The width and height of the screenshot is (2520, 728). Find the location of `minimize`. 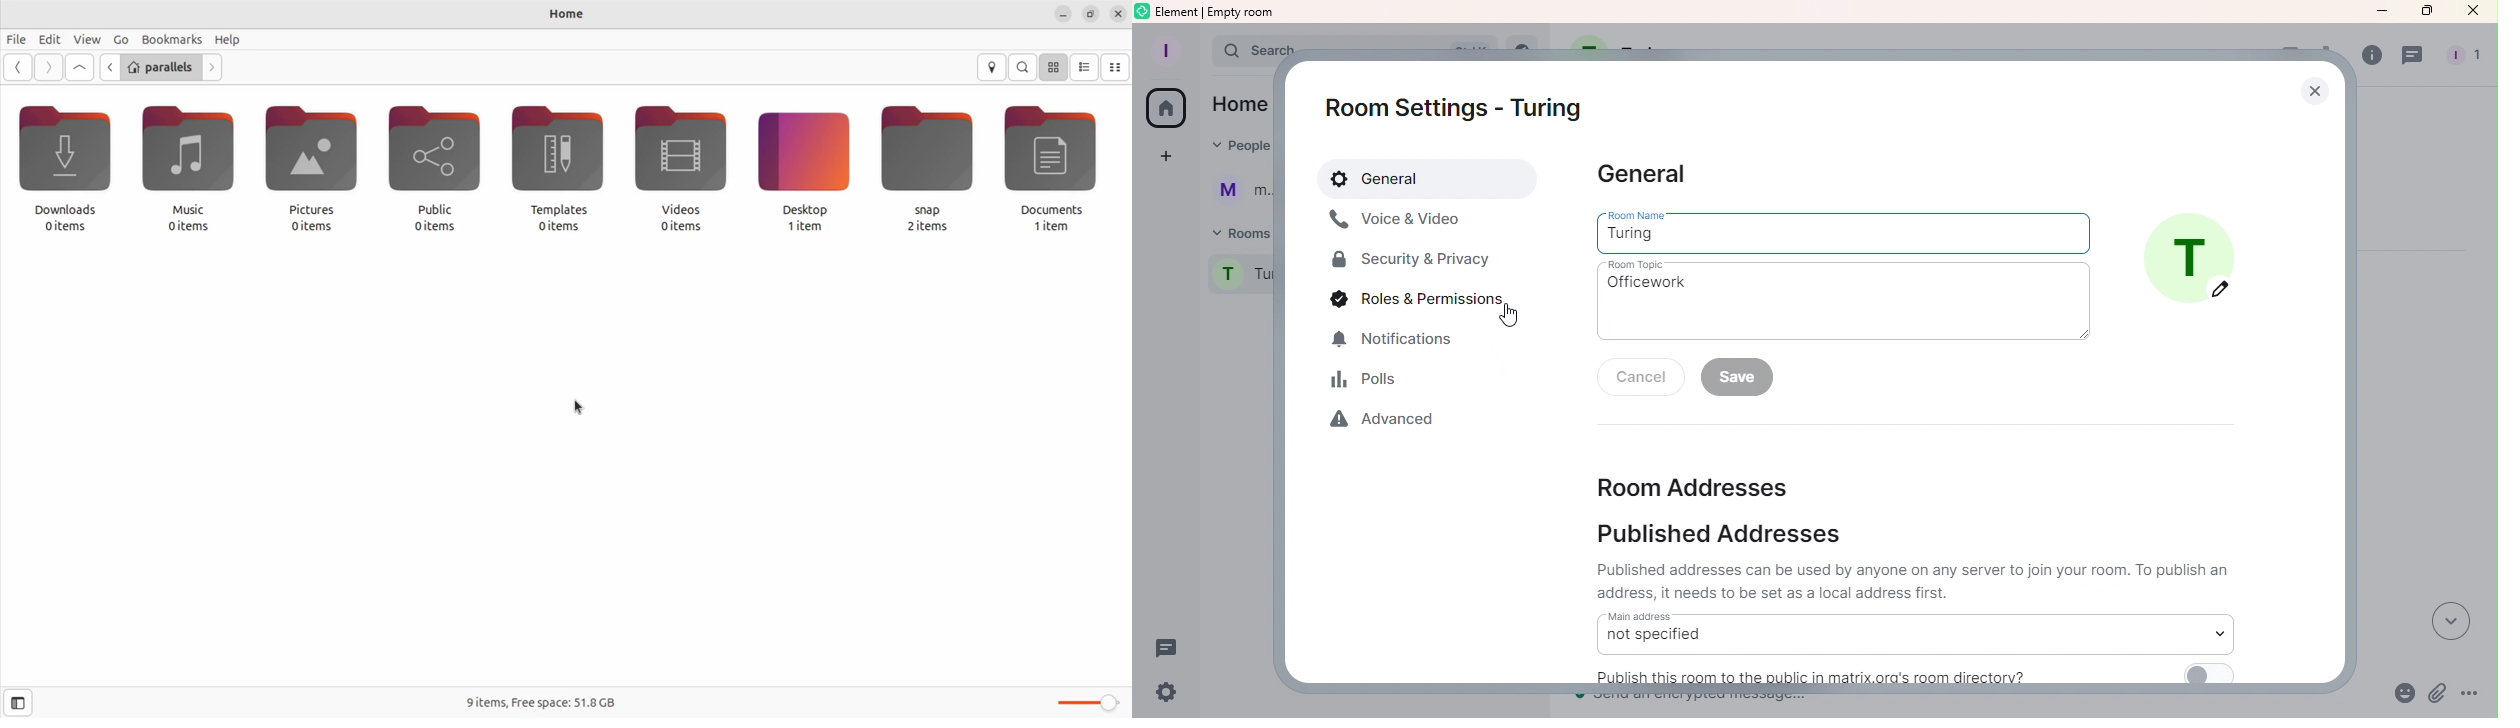

minimize is located at coordinates (1063, 13).